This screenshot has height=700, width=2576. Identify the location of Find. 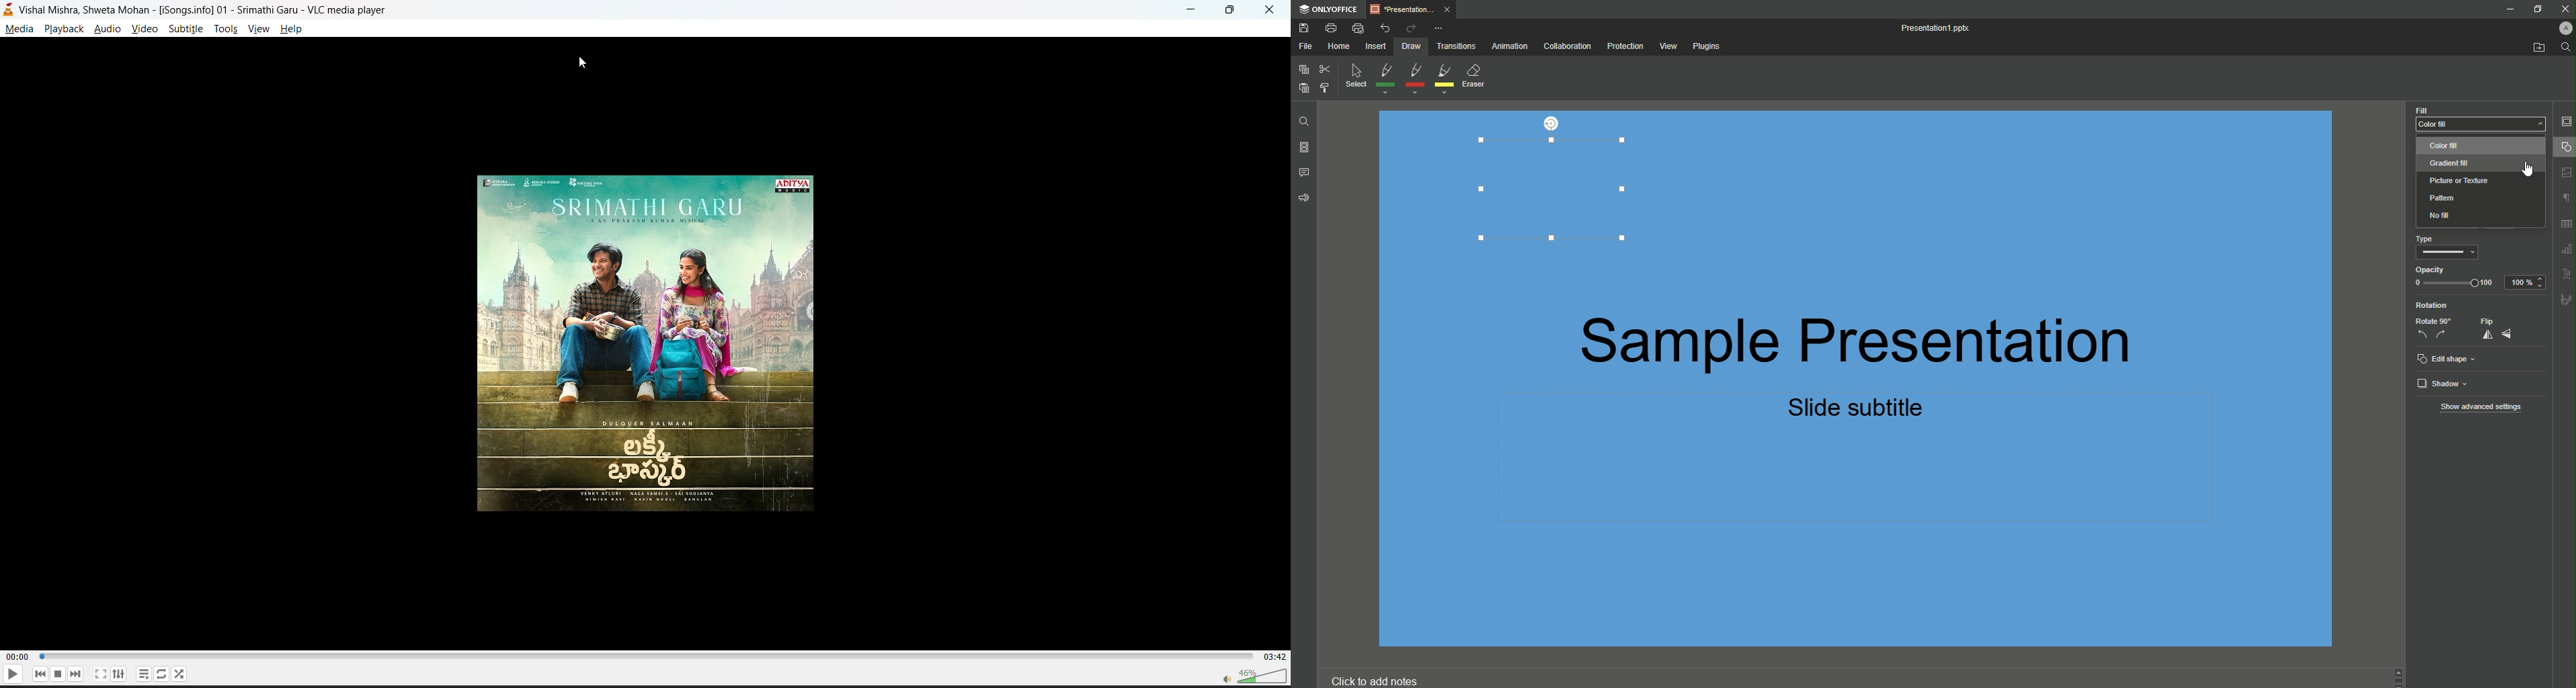
(1301, 119).